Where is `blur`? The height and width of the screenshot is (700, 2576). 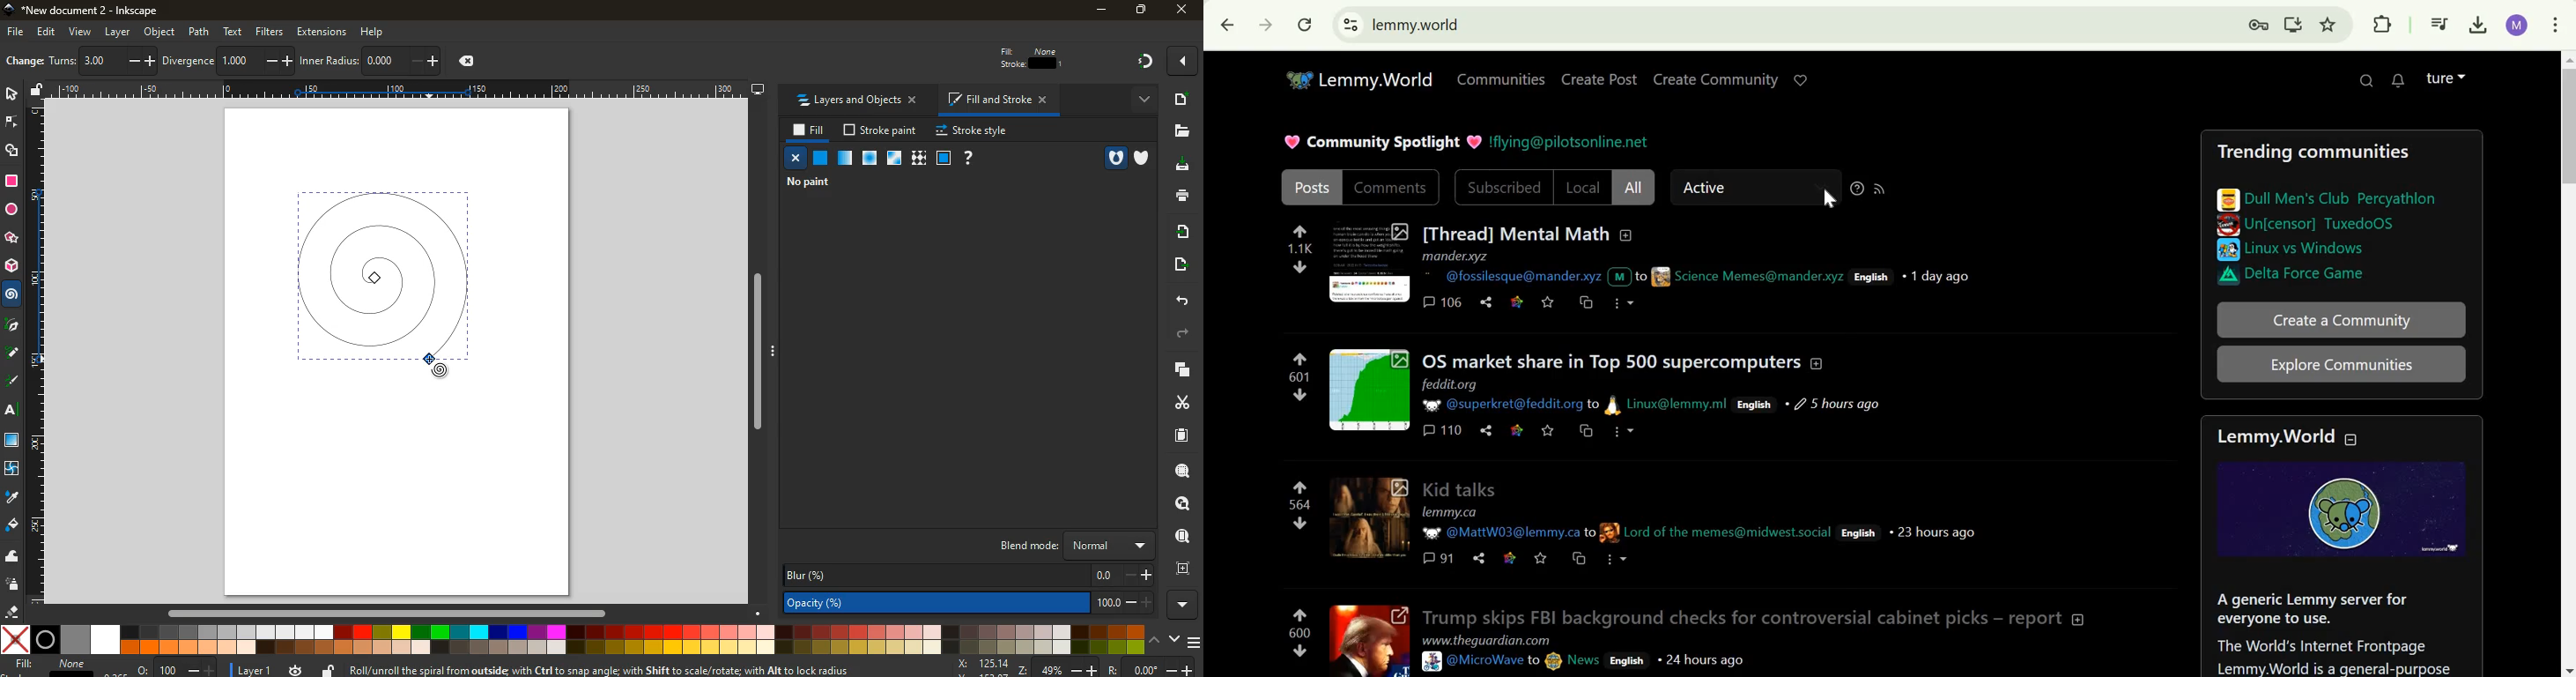
blur is located at coordinates (967, 576).